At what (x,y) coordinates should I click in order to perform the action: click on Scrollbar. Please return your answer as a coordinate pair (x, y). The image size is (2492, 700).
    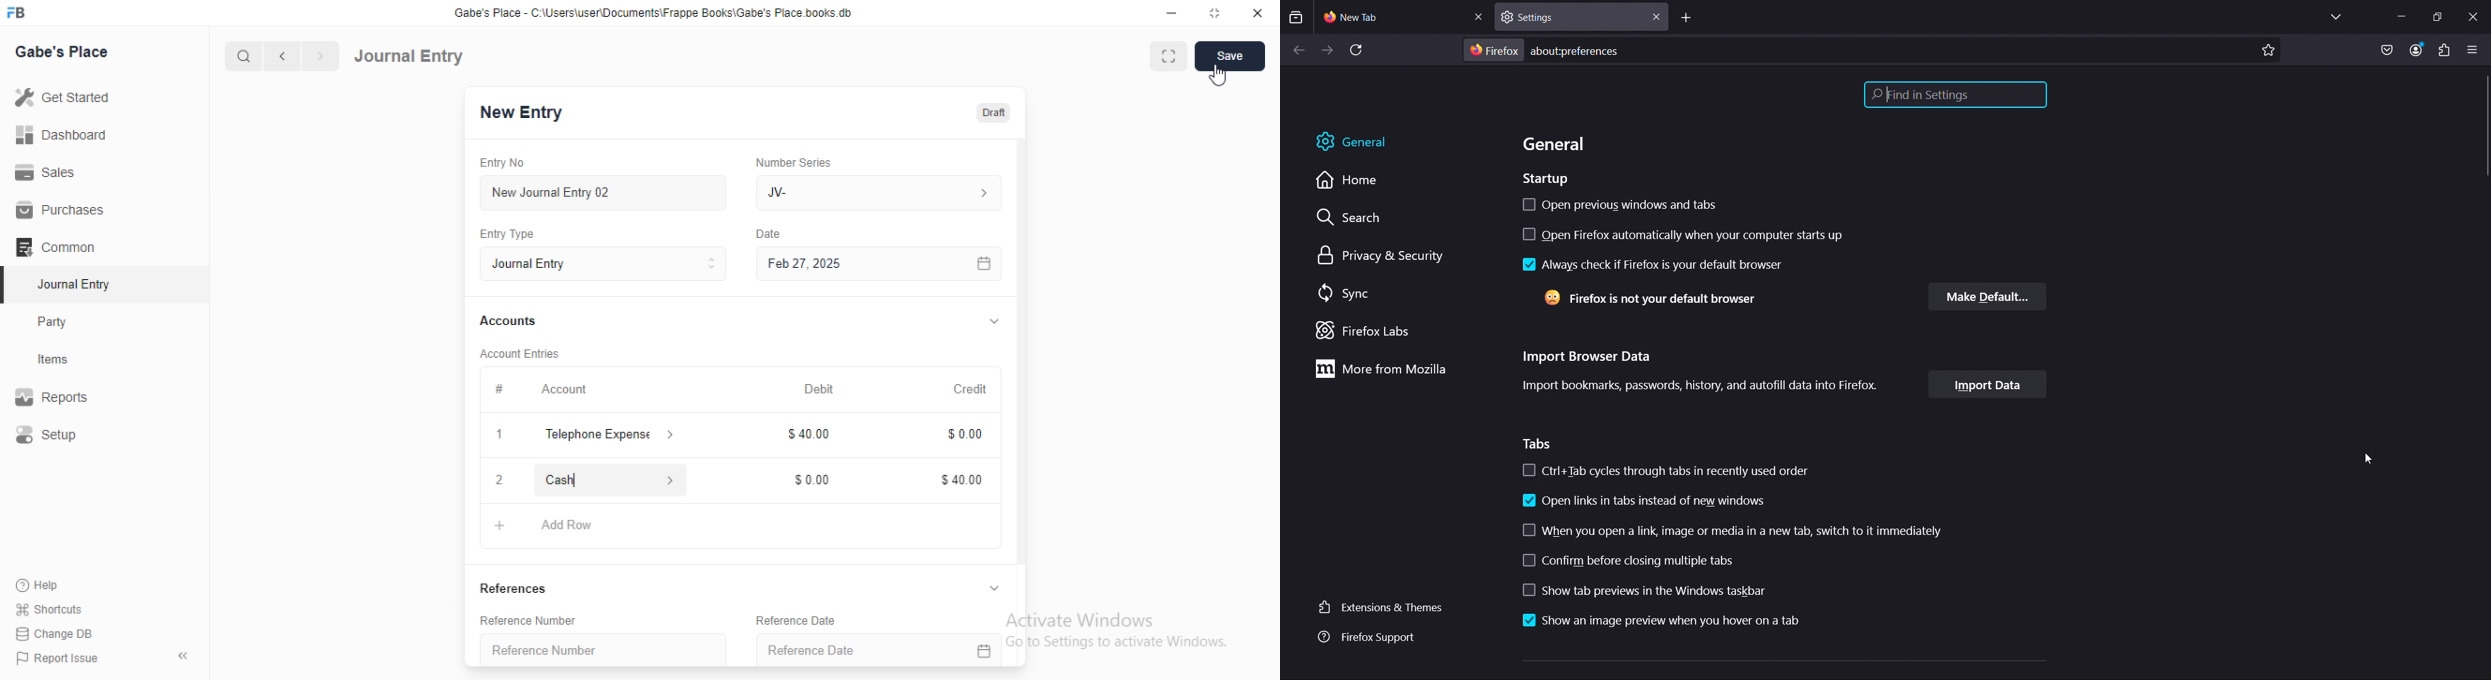
    Looking at the image, I should click on (2483, 129).